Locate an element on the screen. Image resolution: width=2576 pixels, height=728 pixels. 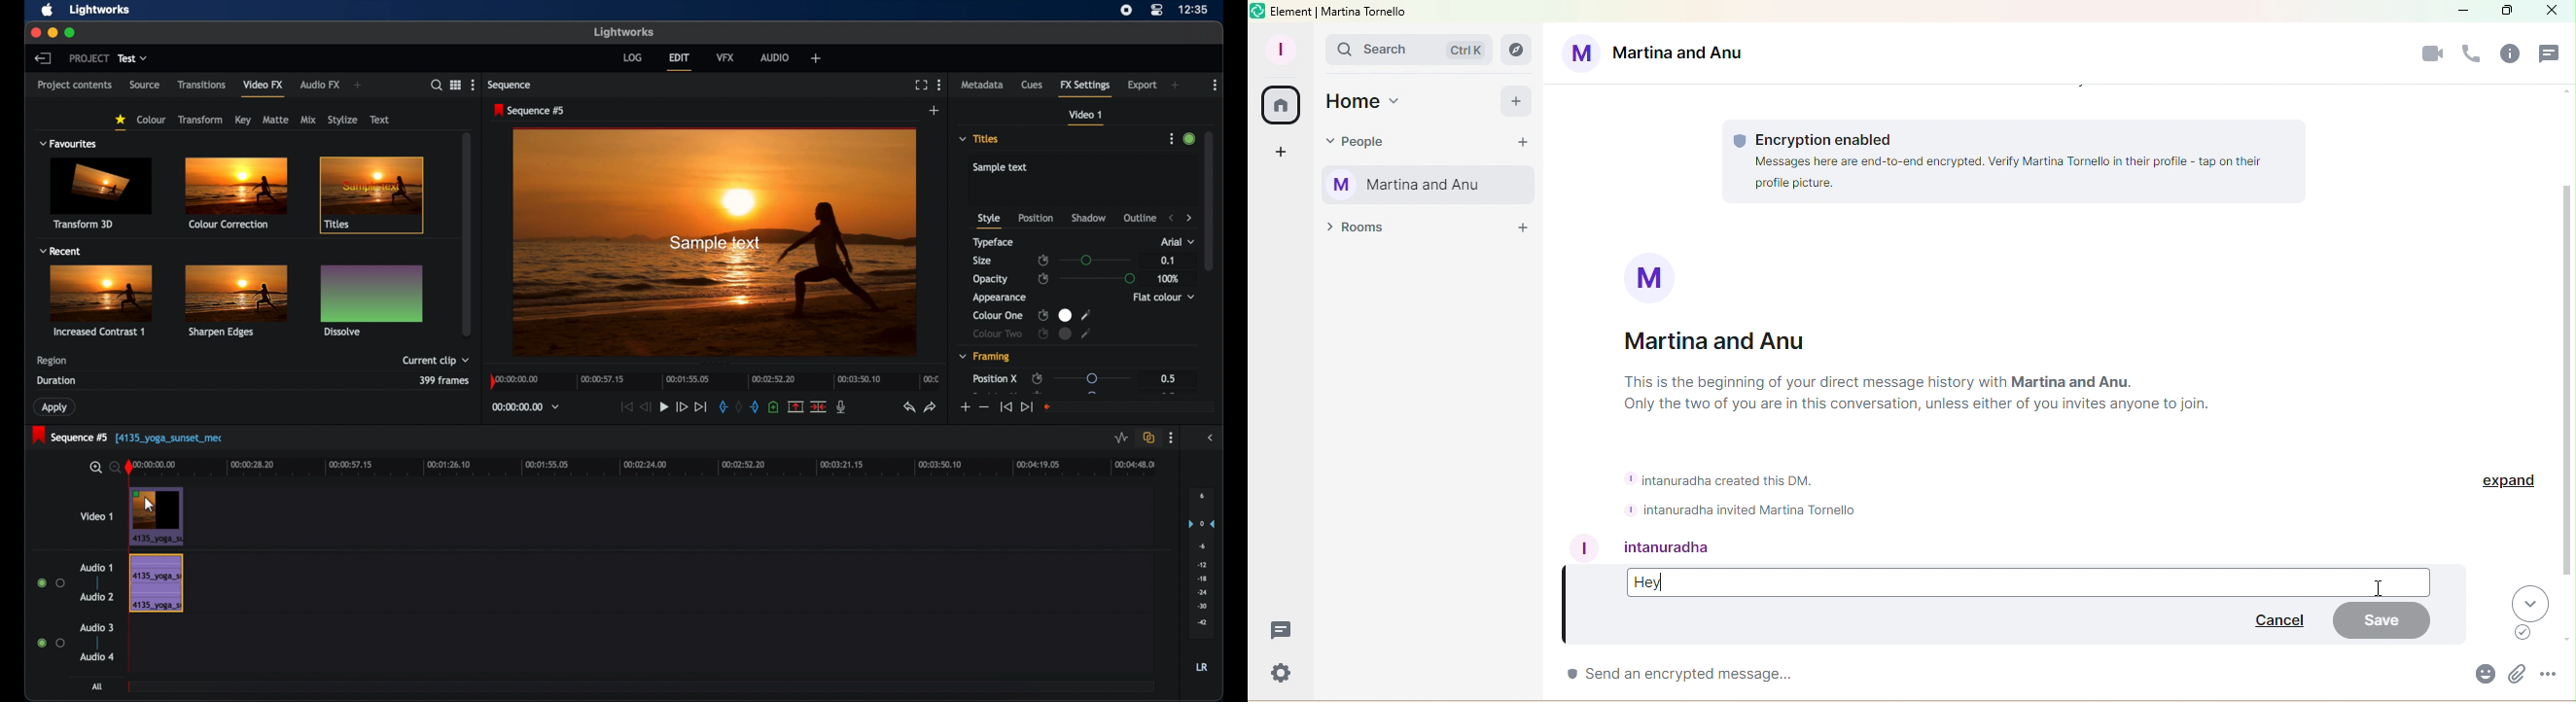
Write message is located at coordinates (1995, 676).